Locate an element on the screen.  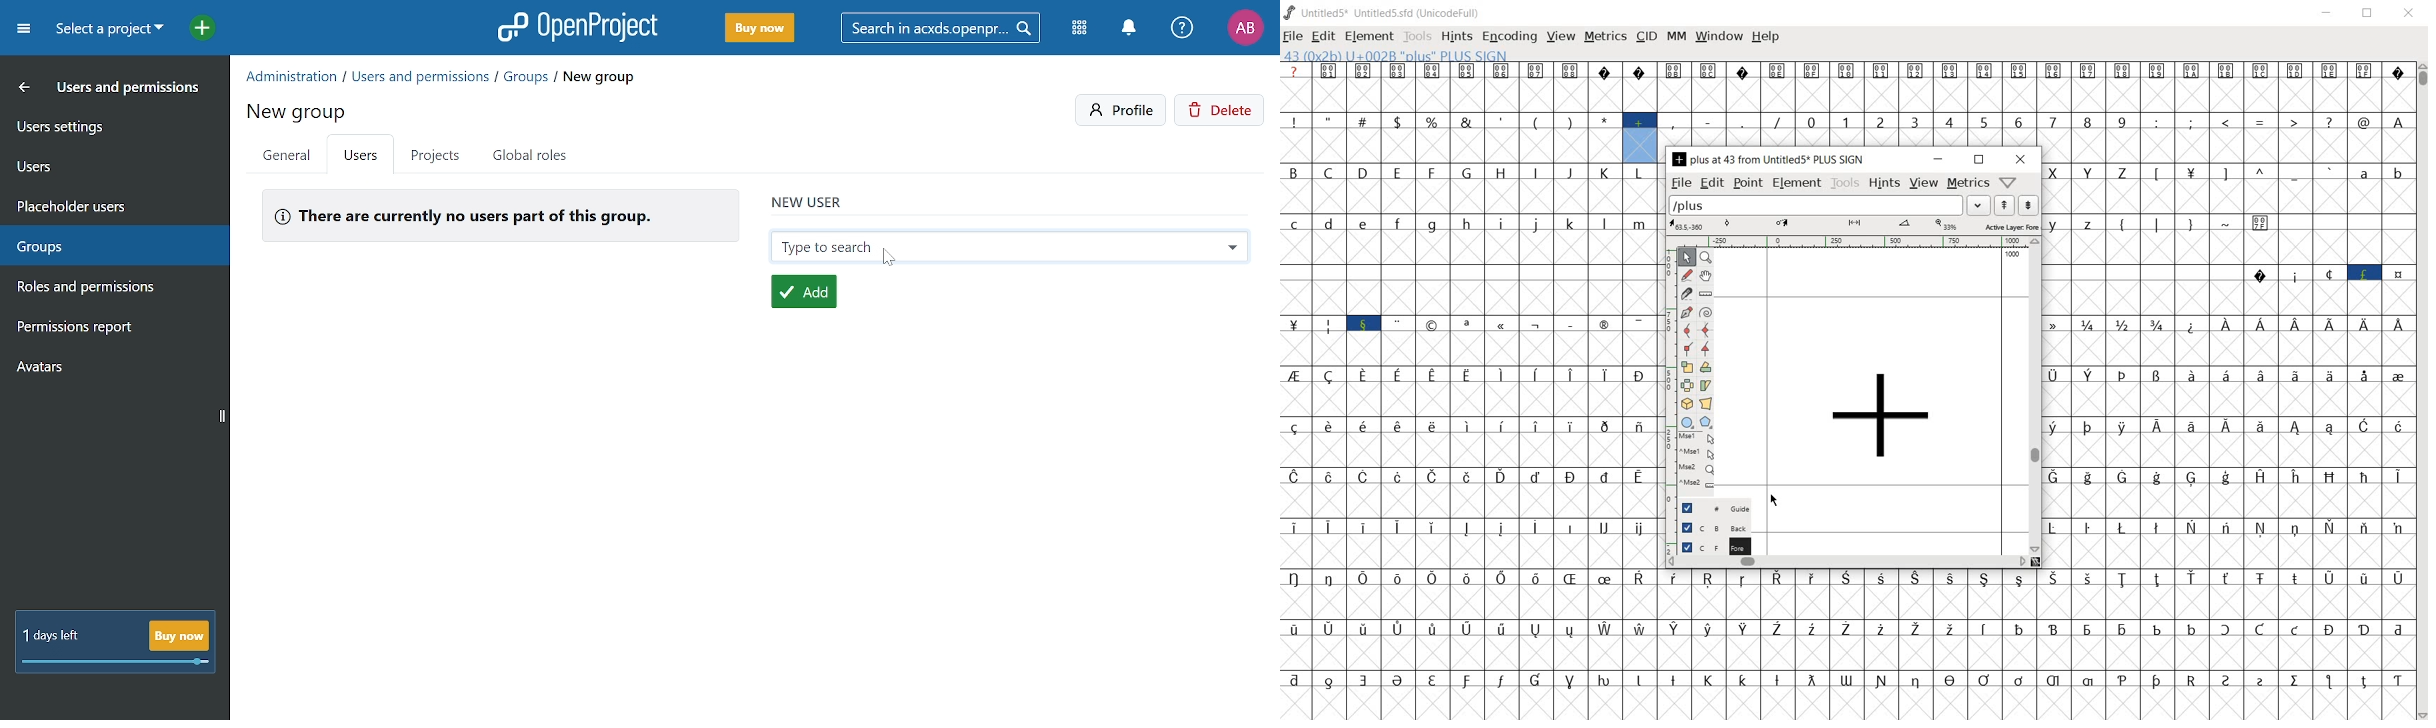
 is located at coordinates (2144, 291).